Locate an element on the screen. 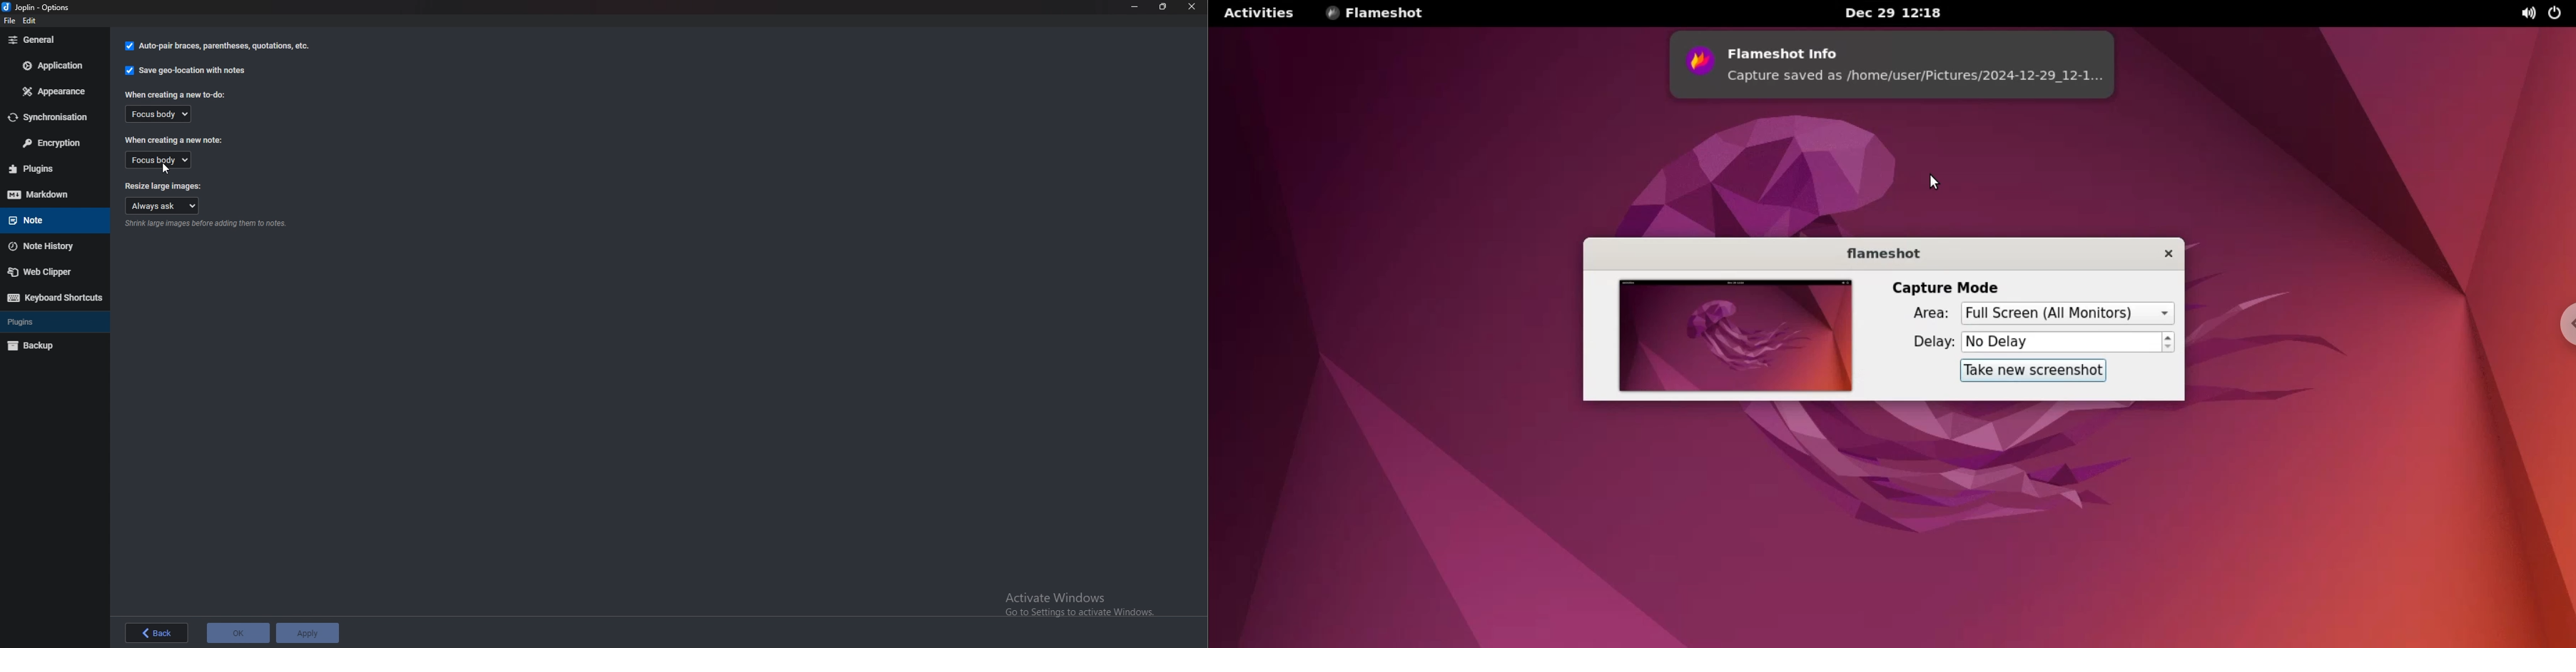  options is located at coordinates (40, 8).